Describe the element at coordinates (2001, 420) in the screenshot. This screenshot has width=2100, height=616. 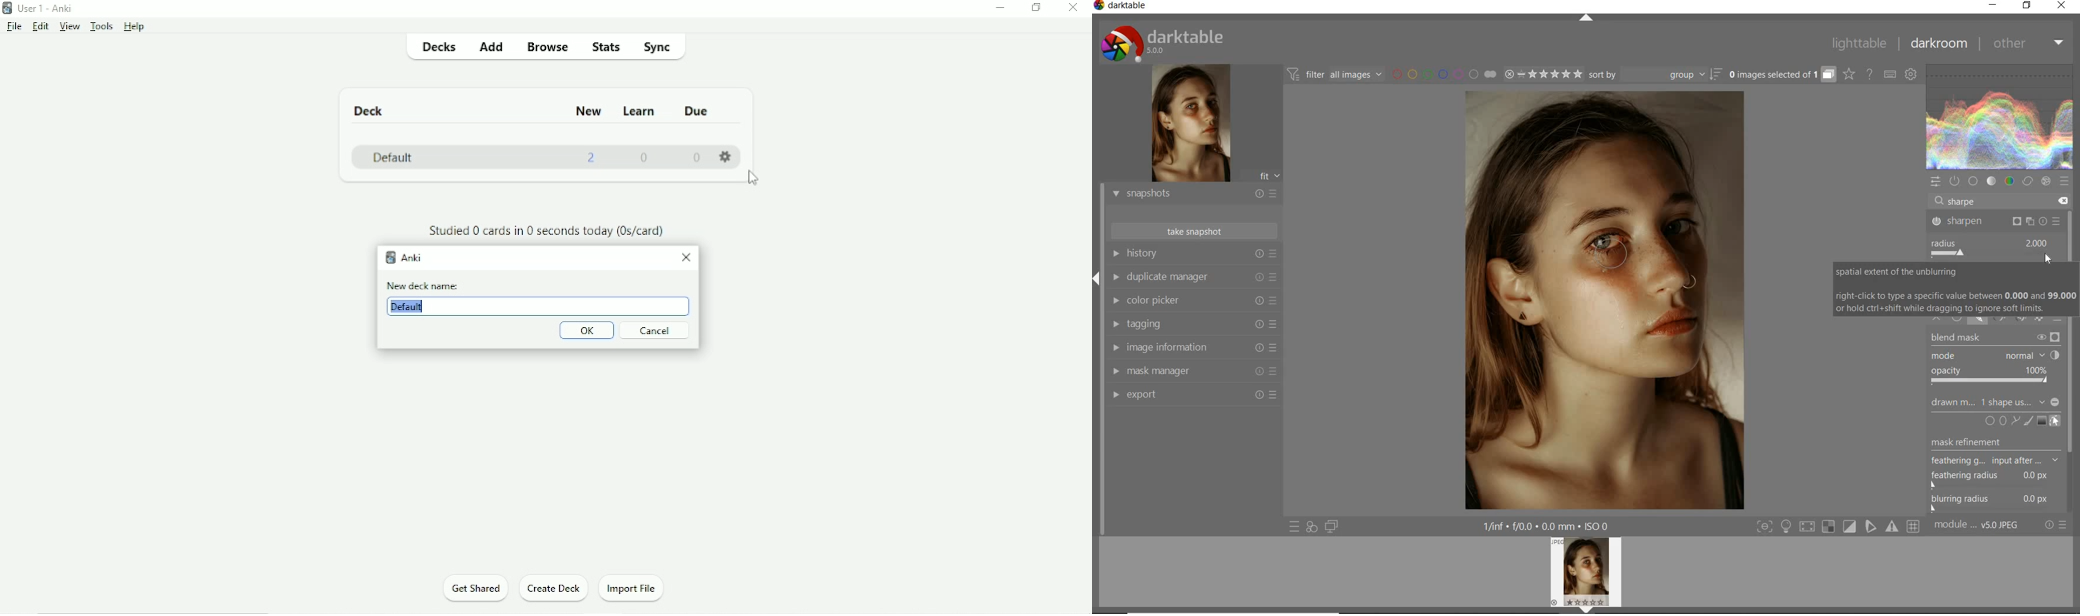
I see `ADD CIRCLE, ELLIPSE, OR ADD PATH` at that location.